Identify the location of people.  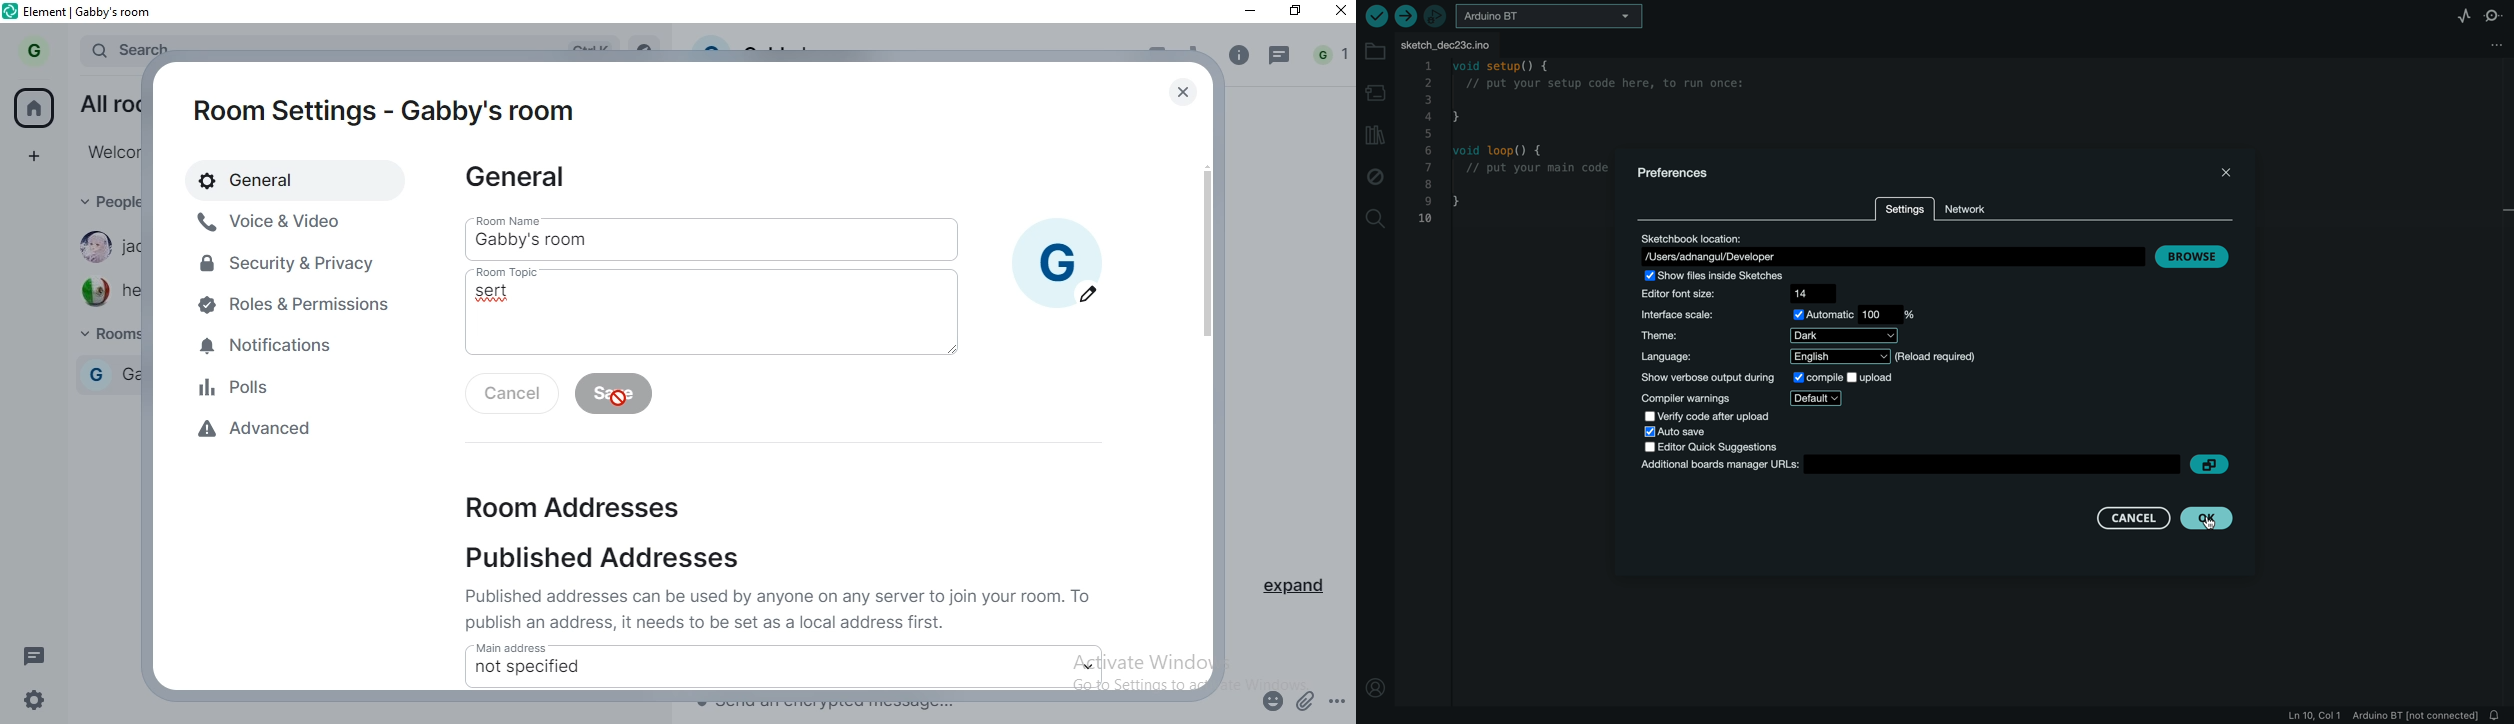
(106, 203).